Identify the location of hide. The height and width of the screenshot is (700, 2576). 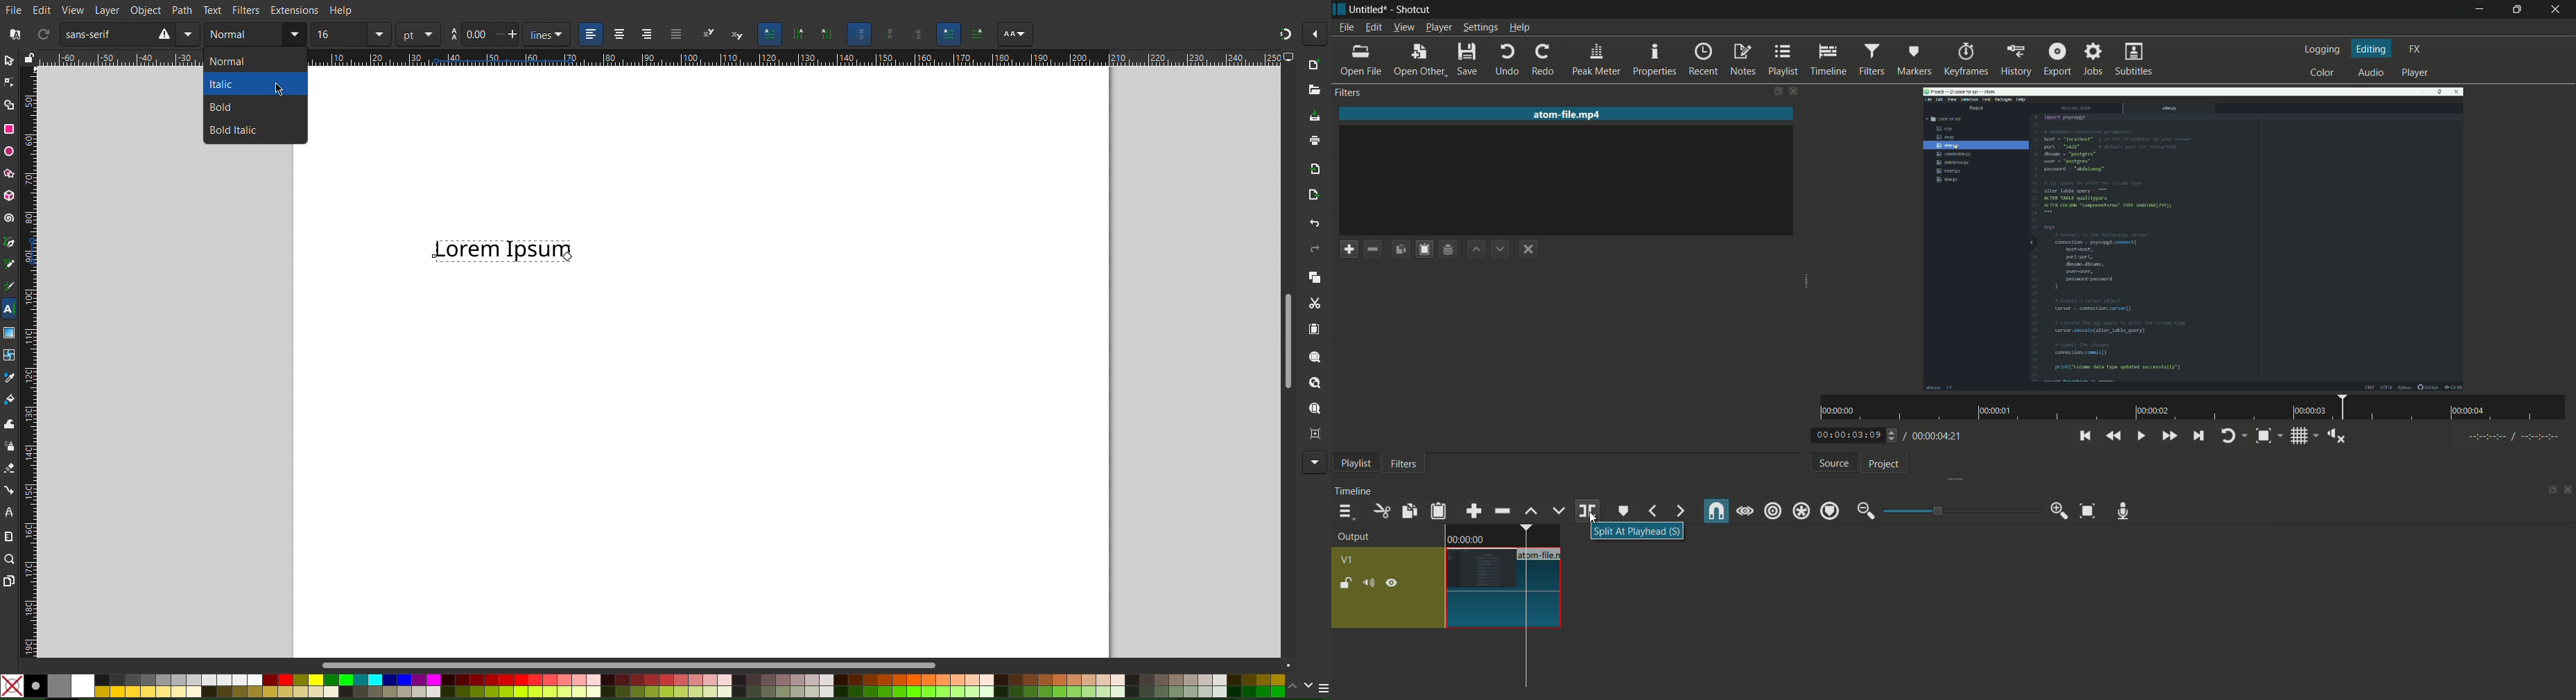
(1392, 584).